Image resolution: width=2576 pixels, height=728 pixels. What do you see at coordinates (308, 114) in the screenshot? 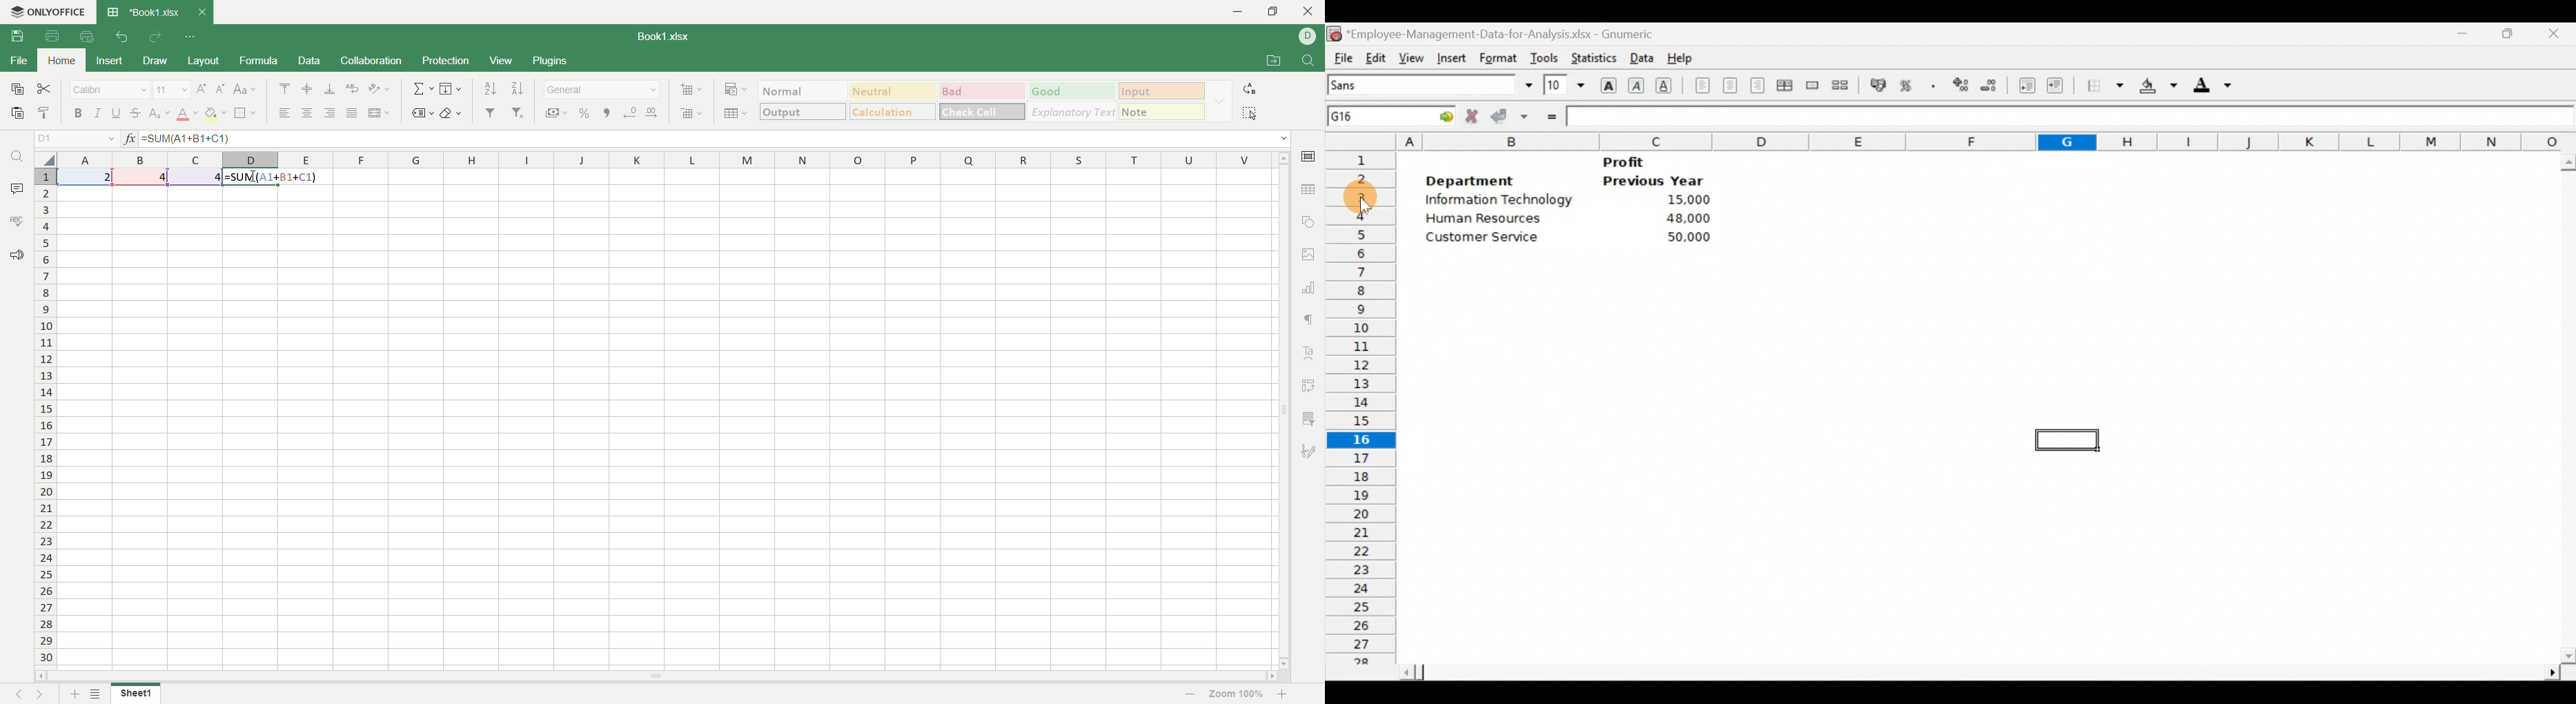
I see `align center` at bounding box center [308, 114].